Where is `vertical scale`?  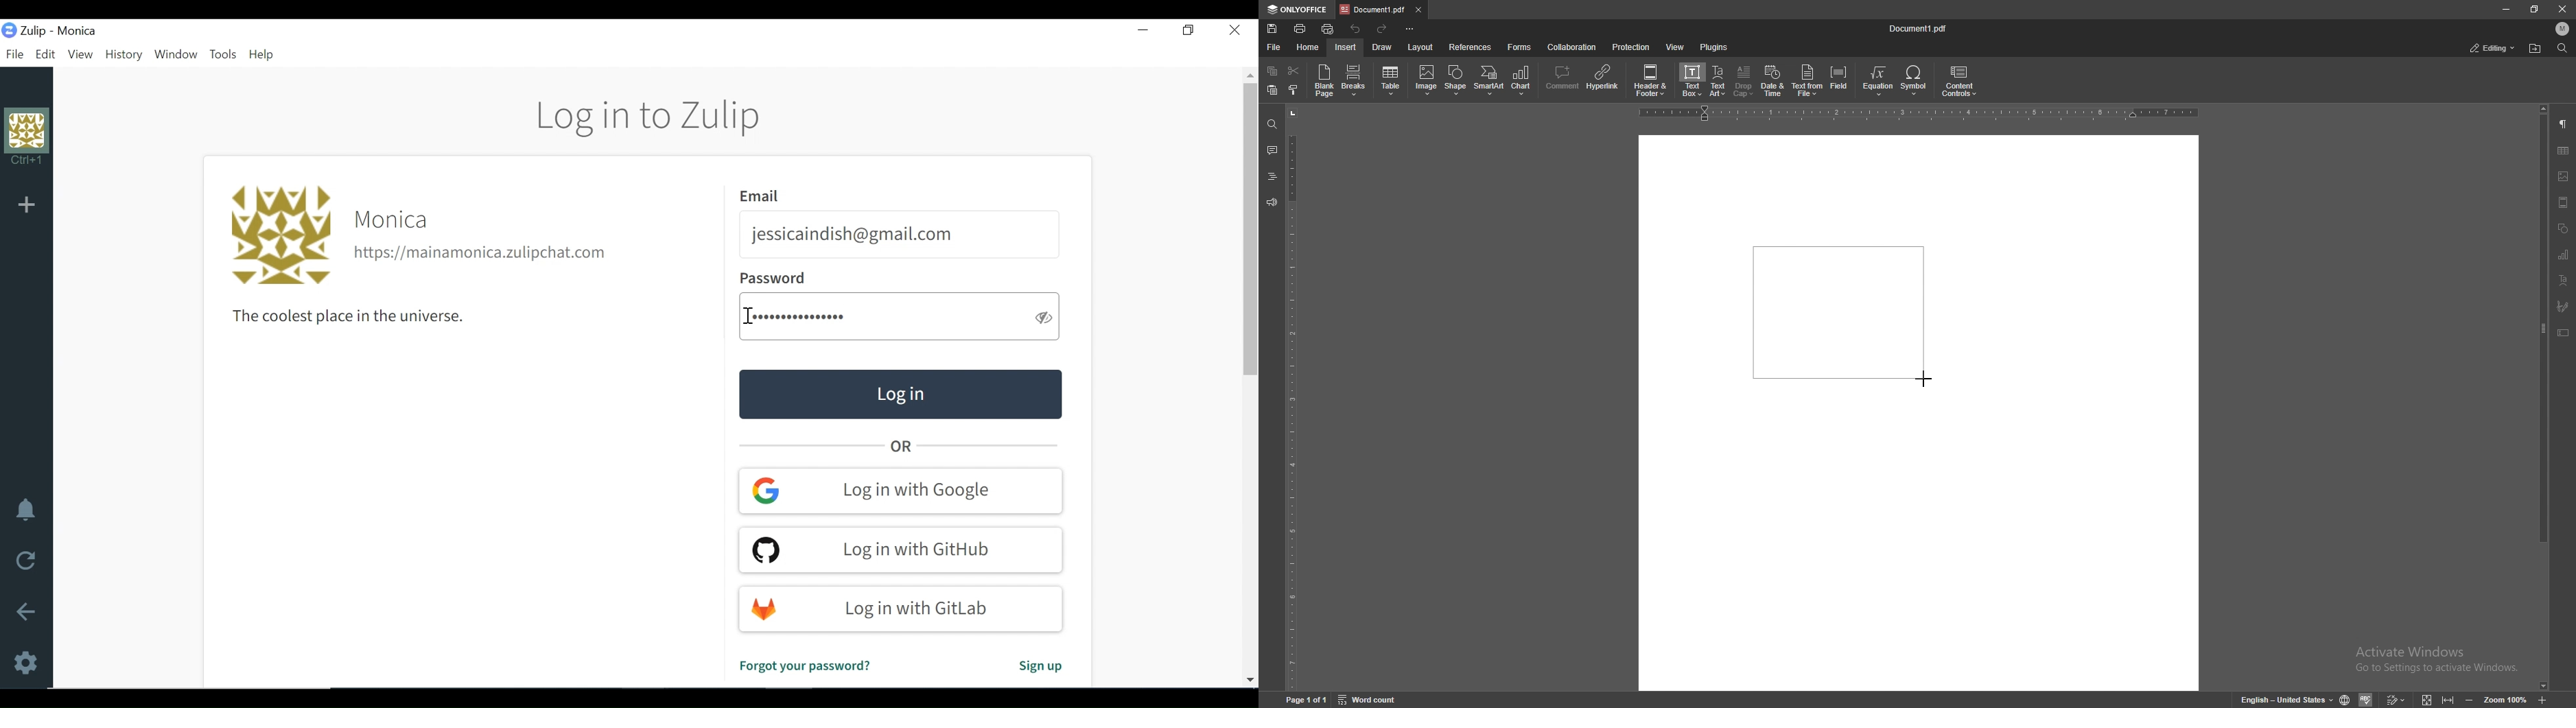
vertical scale is located at coordinates (1291, 399).